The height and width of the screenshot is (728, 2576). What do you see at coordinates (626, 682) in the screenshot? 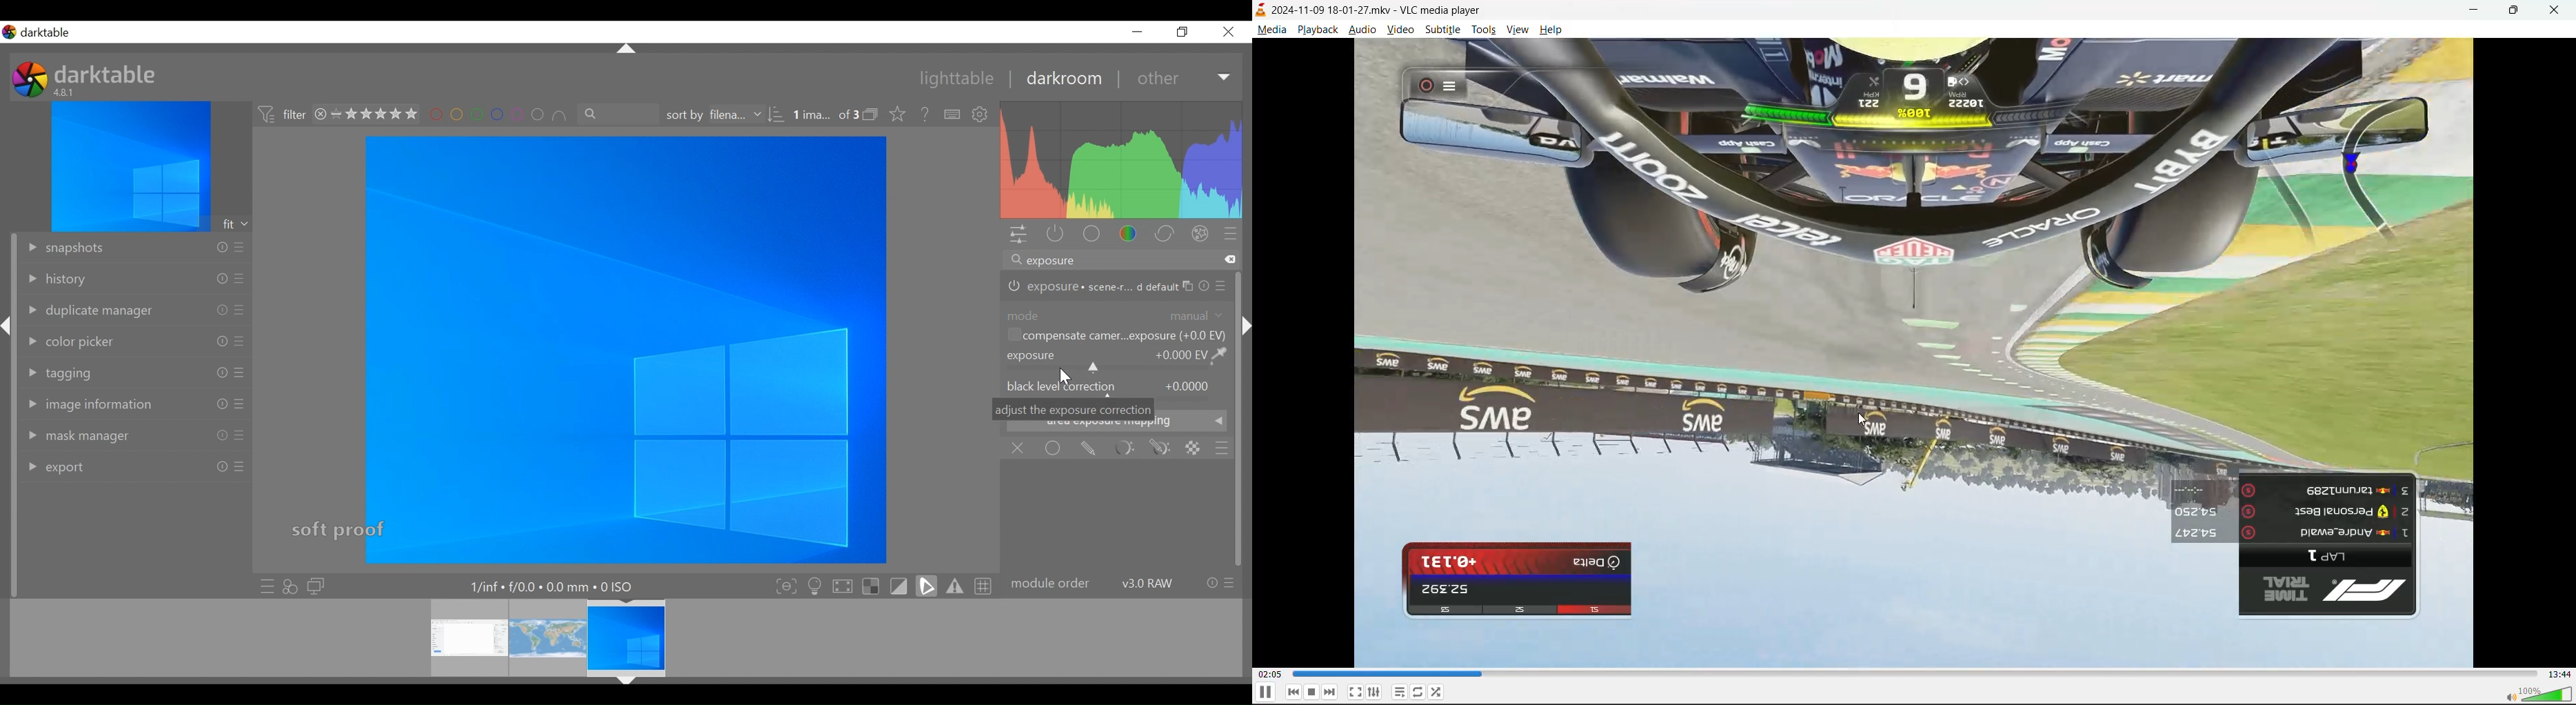
I see `Collapse ` at bounding box center [626, 682].